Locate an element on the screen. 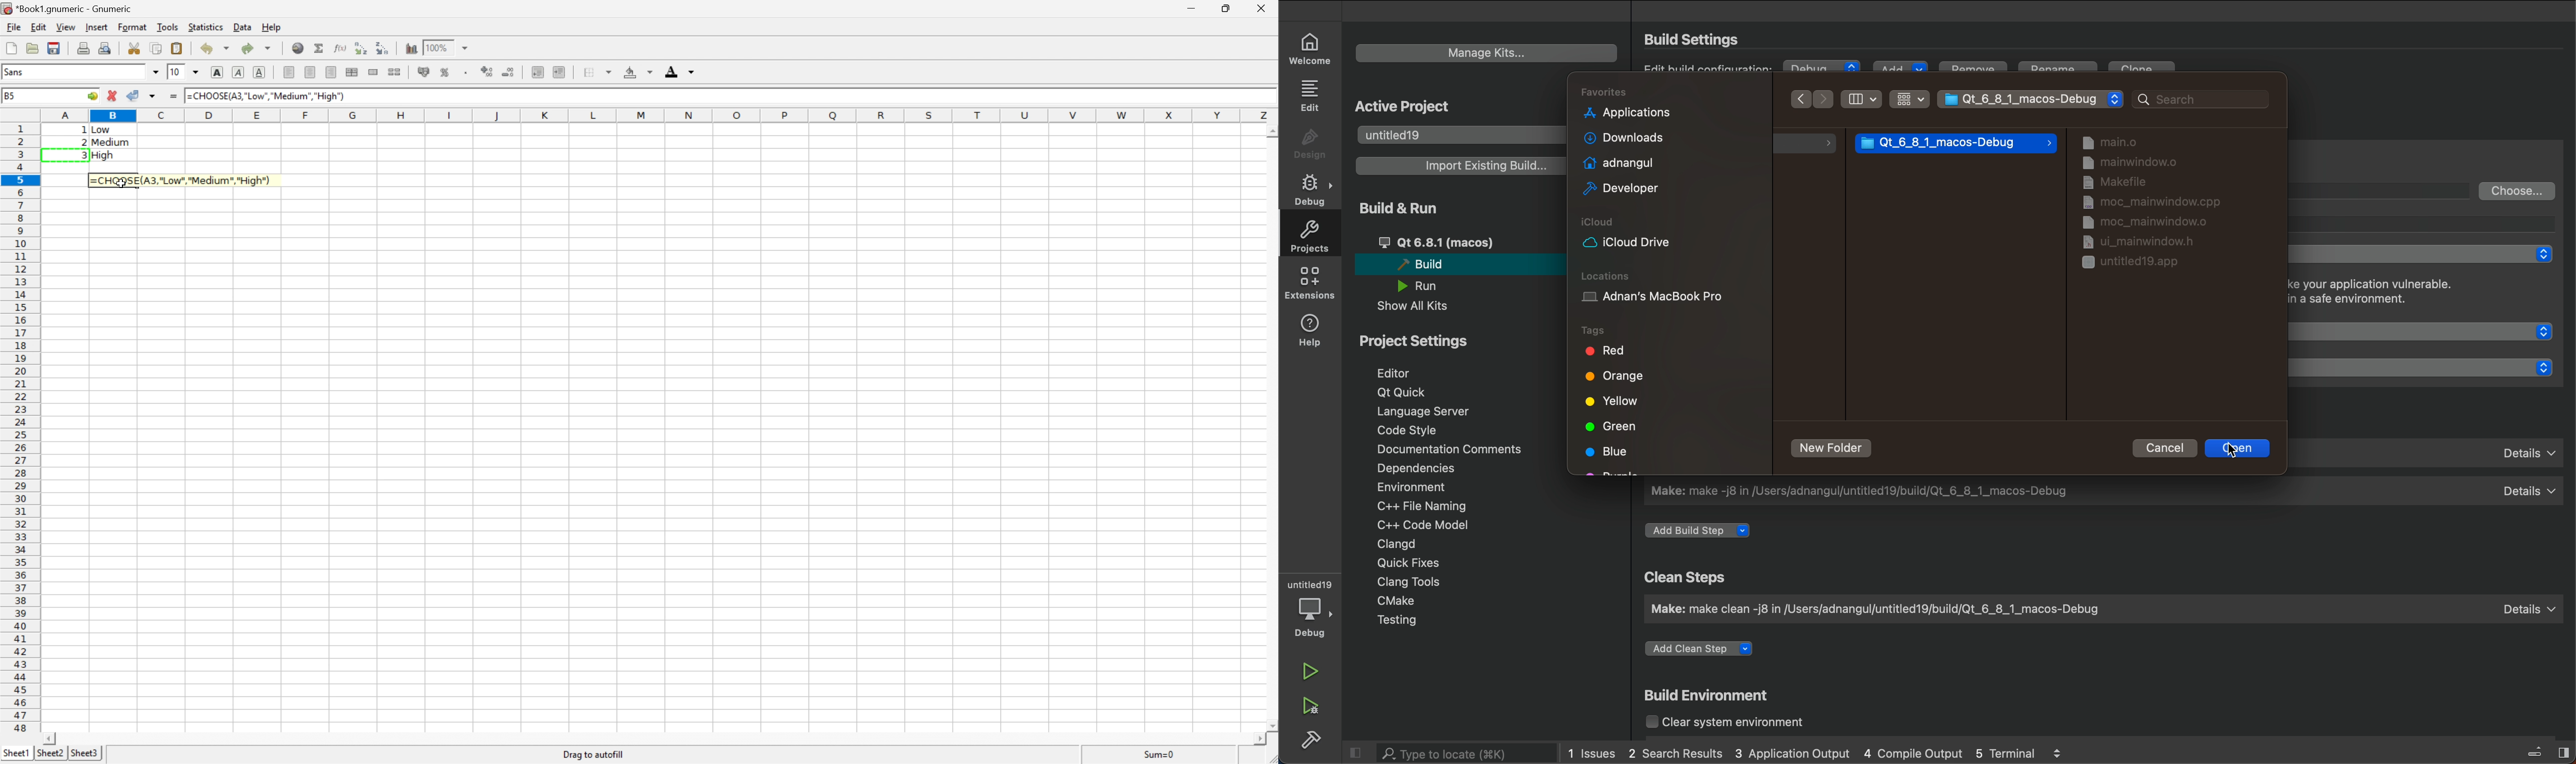 Image resolution: width=2576 pixels, height=784 pixels. Edit function in current cell is located at coordinates (341, 48).